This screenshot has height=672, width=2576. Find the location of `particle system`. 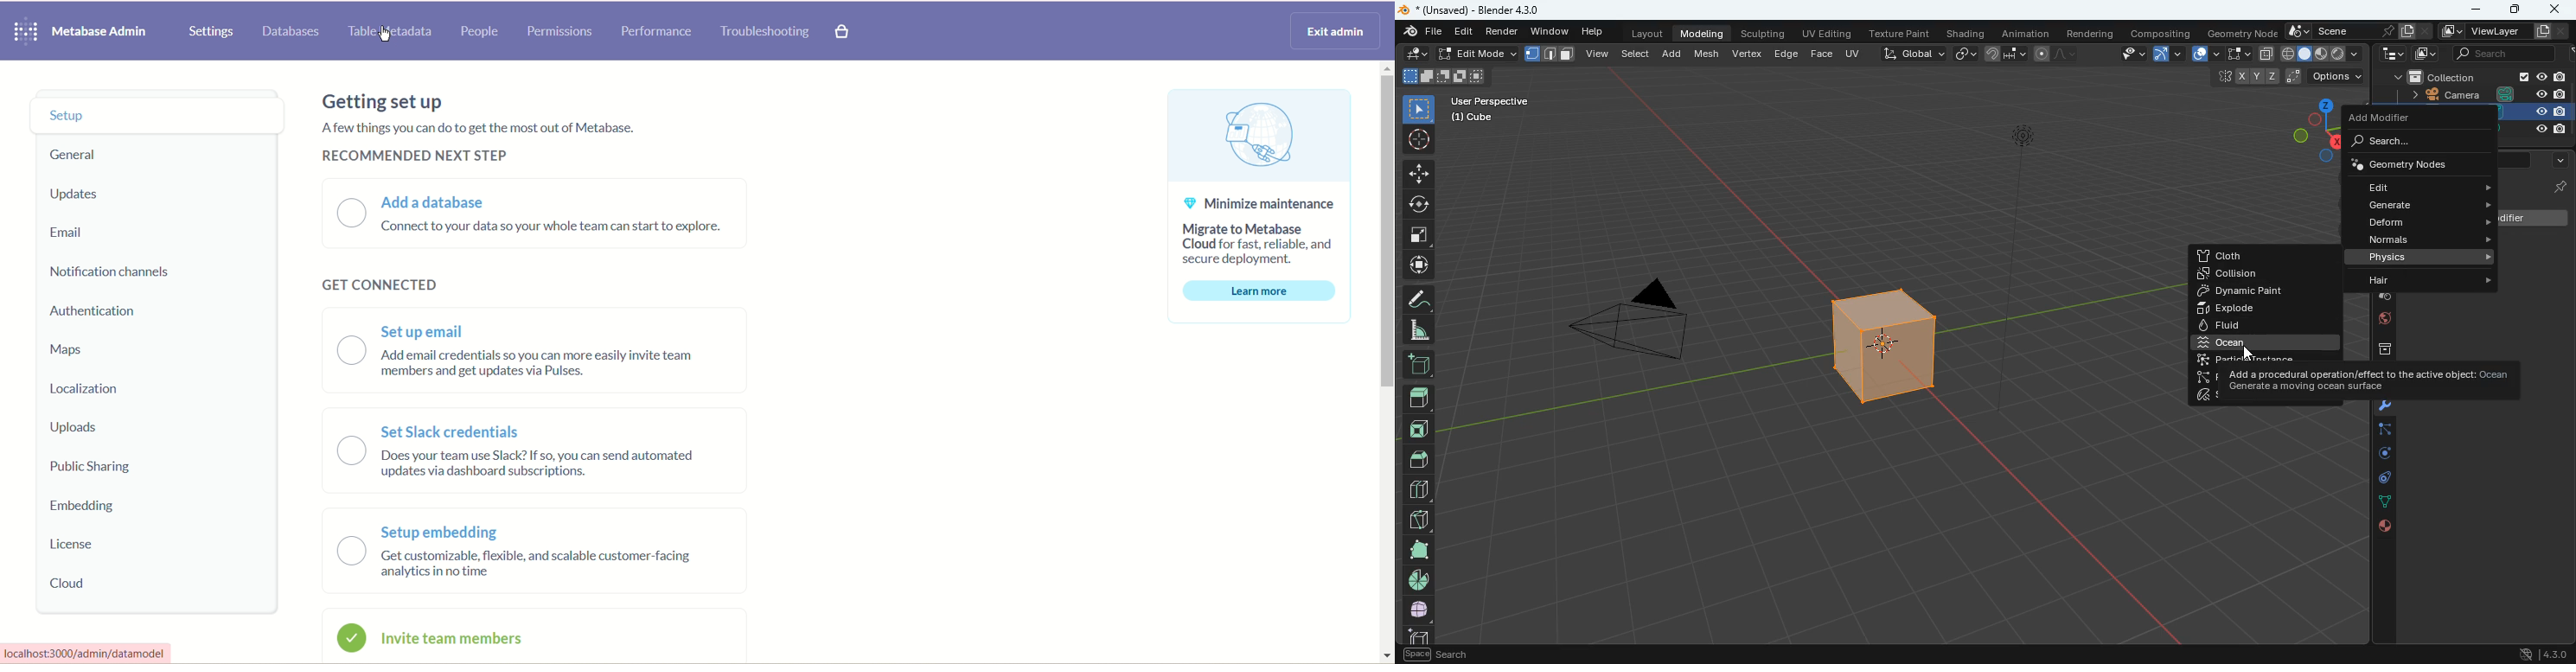

particle system is located at coordinates (2206, 378).